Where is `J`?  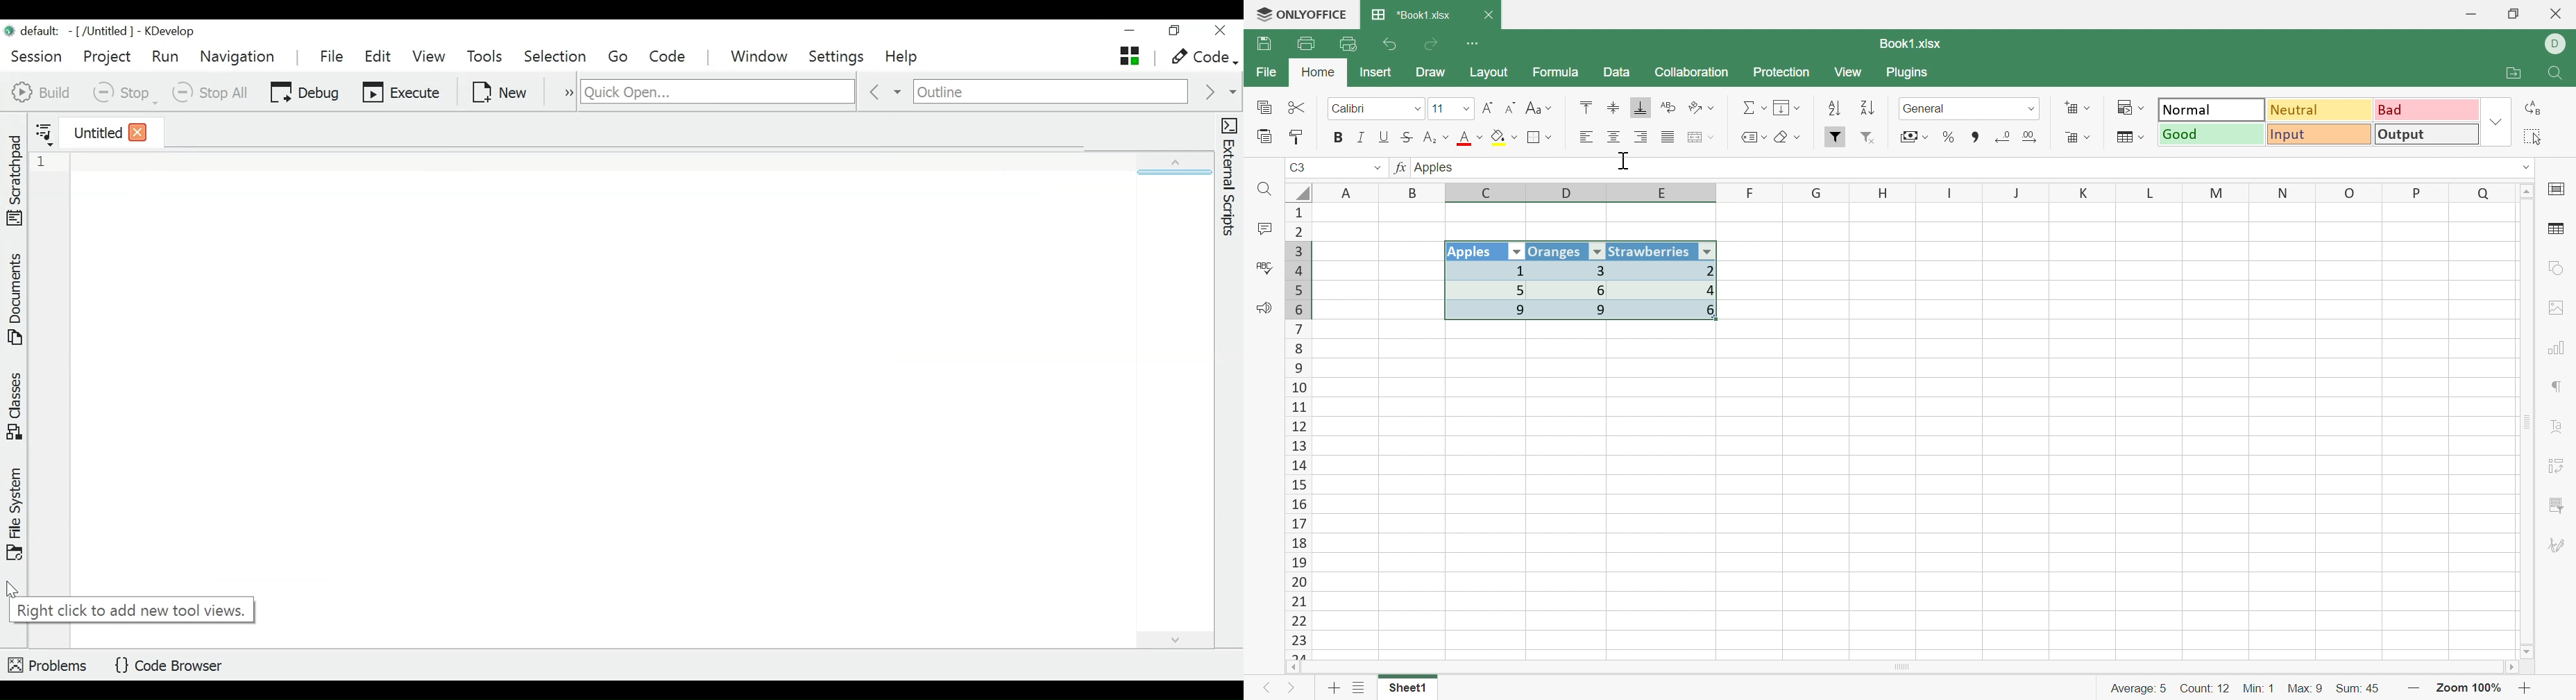 J is located at coordinates (2018, 193).